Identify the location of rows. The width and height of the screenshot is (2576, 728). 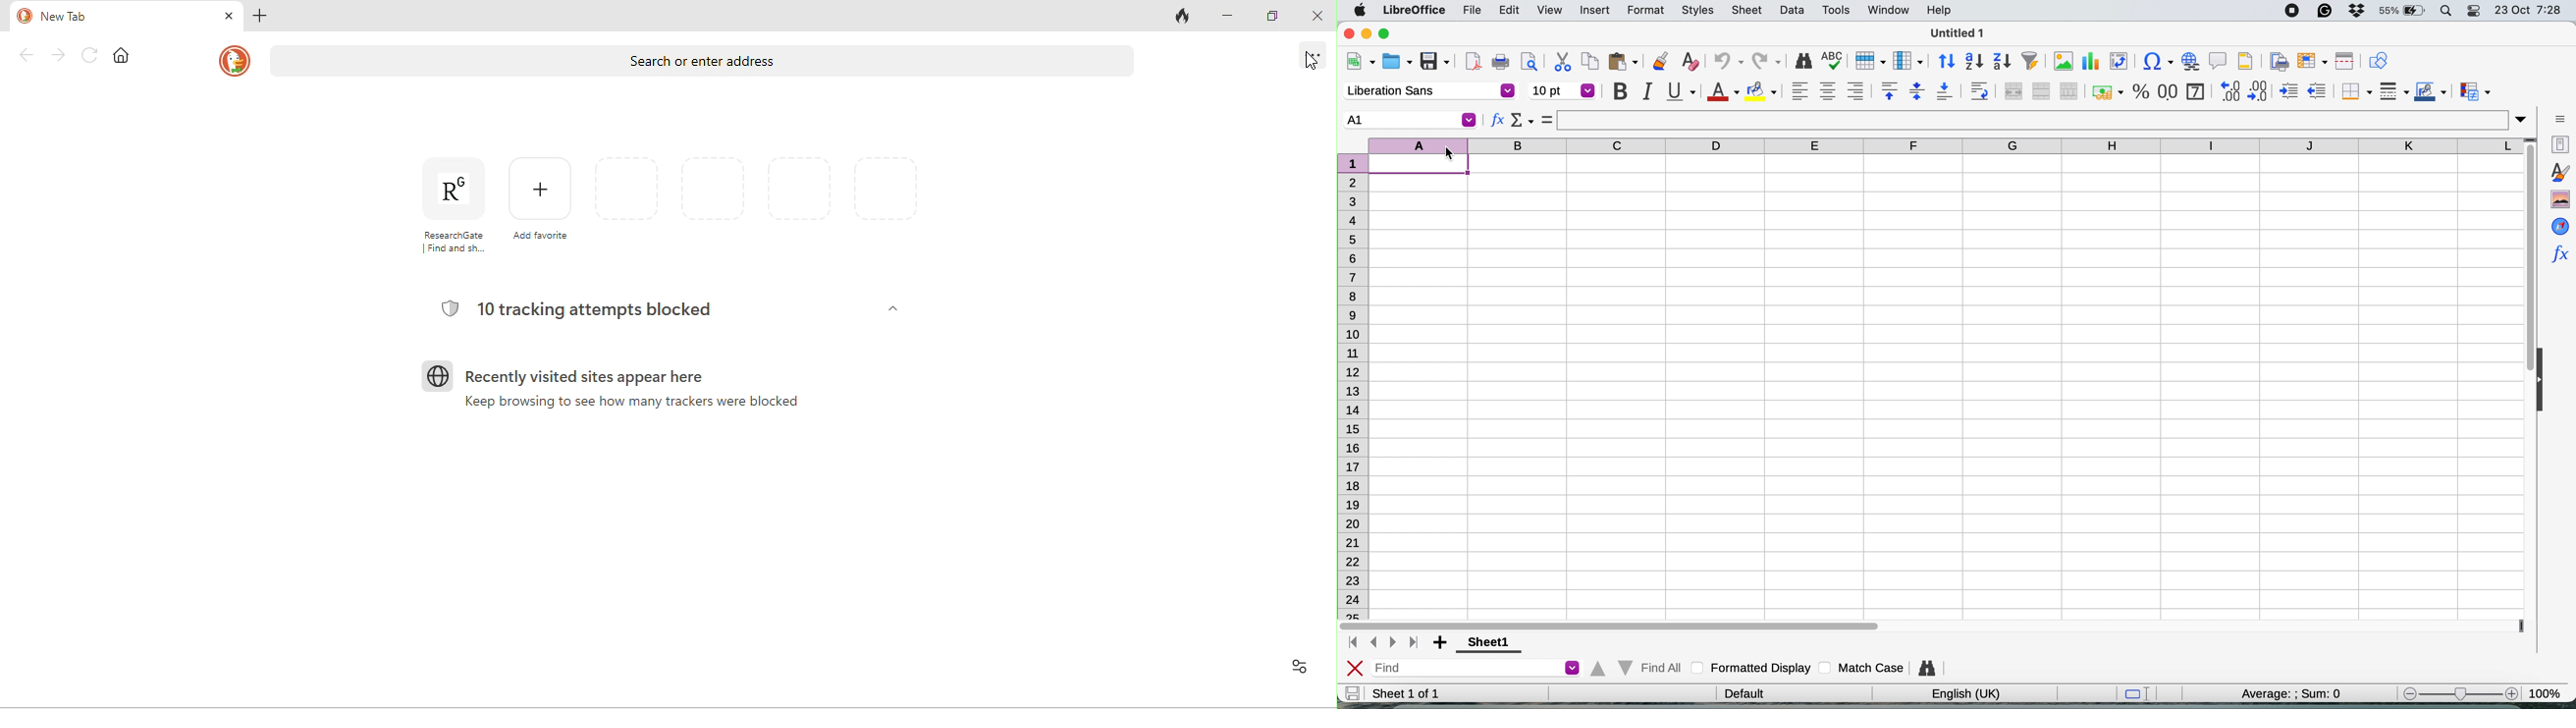
(1356, 384).